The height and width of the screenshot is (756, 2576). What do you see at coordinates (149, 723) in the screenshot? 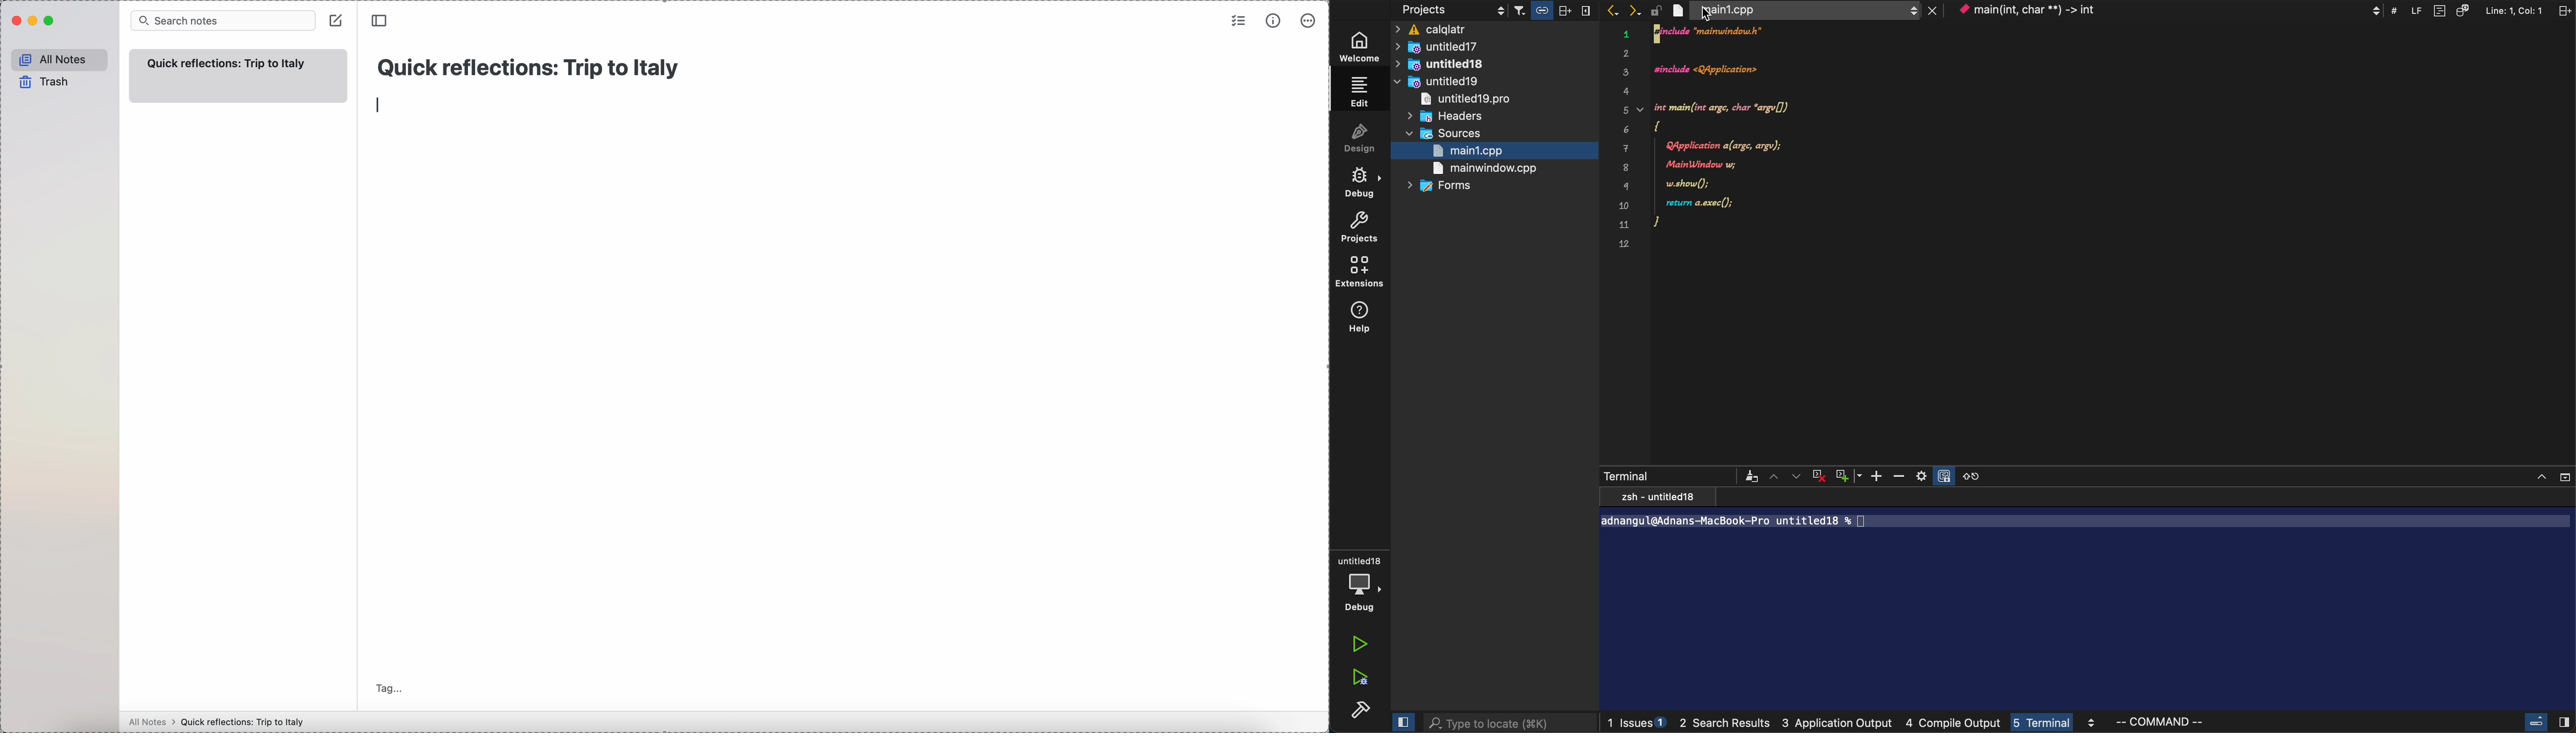
I see `all notes` at bounding box center [149, 723].